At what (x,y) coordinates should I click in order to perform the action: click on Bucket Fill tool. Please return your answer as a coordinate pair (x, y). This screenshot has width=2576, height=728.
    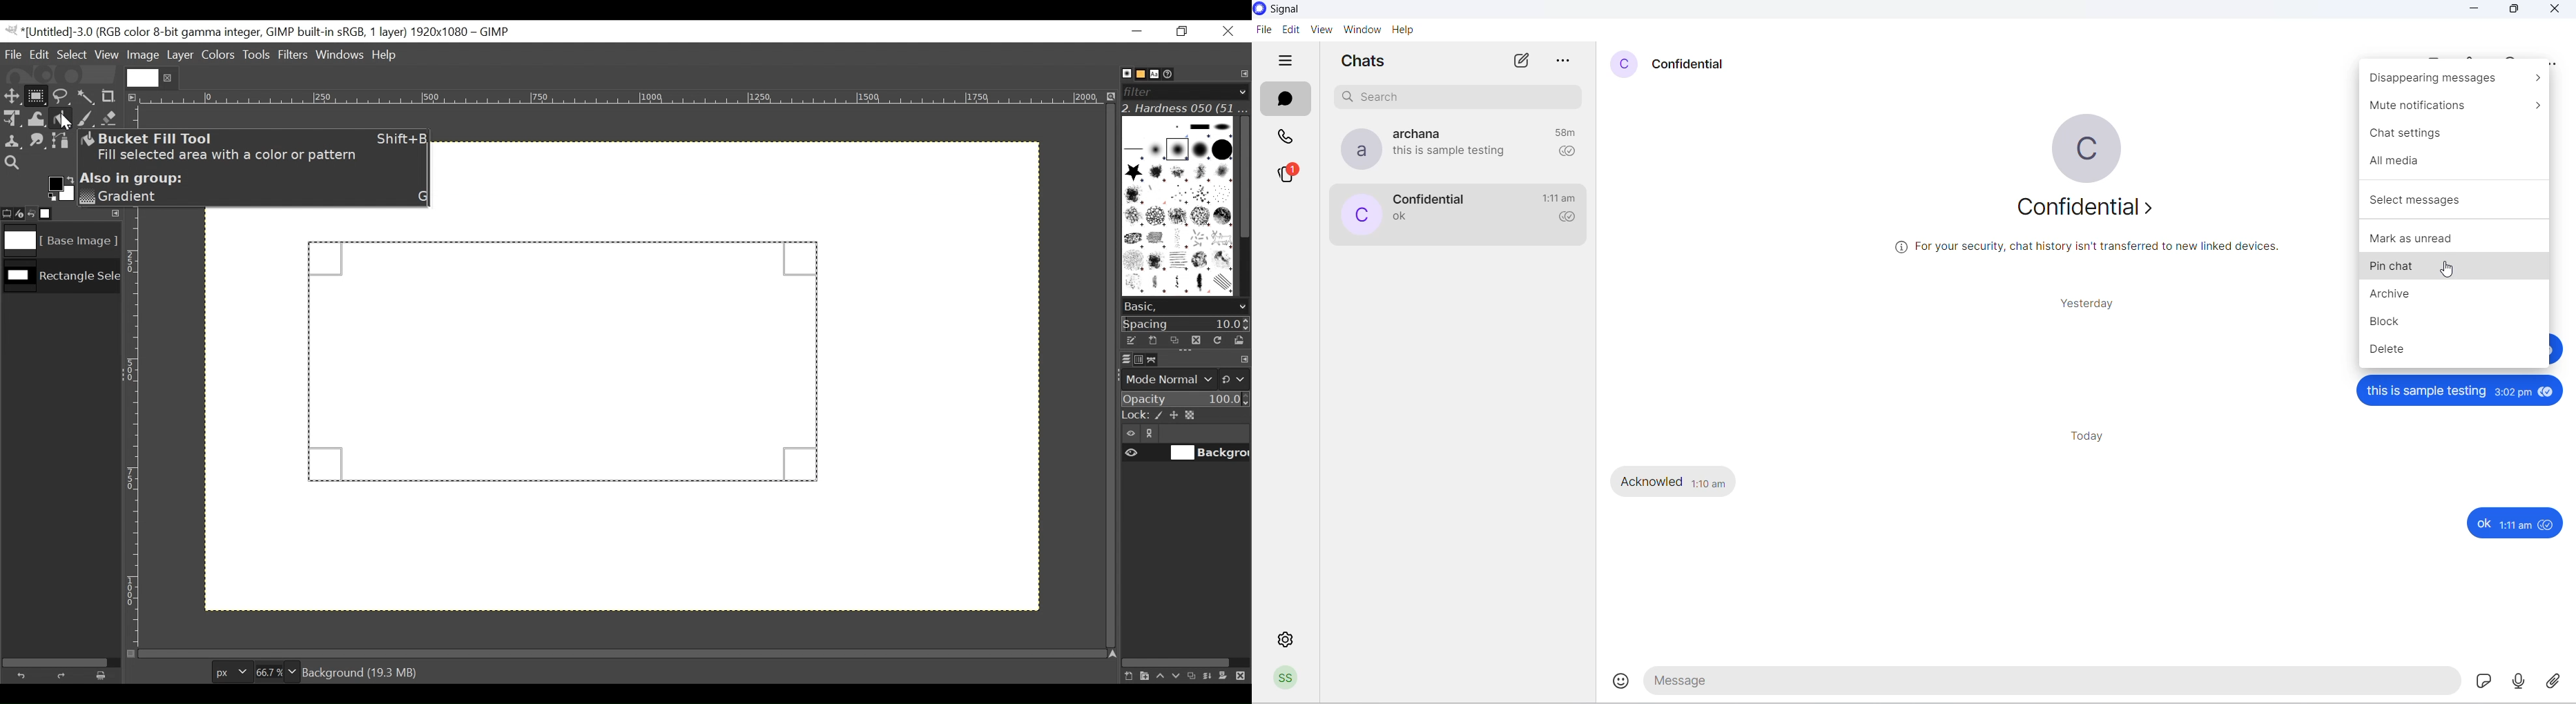
    Looking at the image, I should click on (67, 122).